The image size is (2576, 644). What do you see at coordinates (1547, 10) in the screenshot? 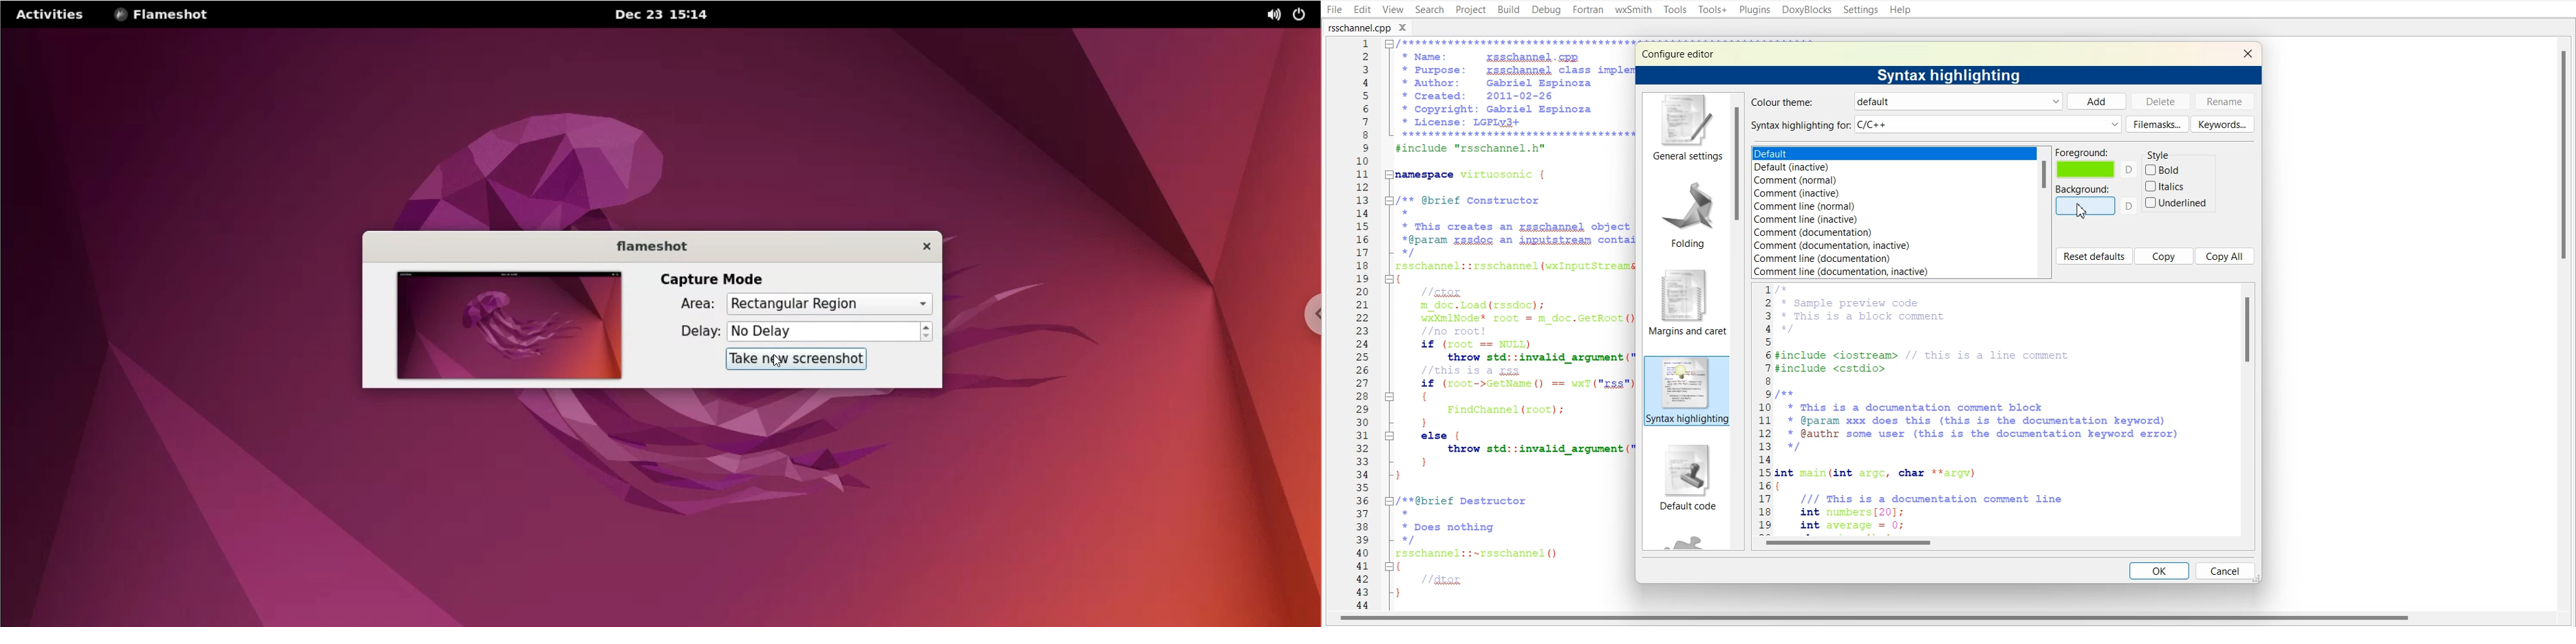
I see `Debug` at bounding box center [1547, 10].